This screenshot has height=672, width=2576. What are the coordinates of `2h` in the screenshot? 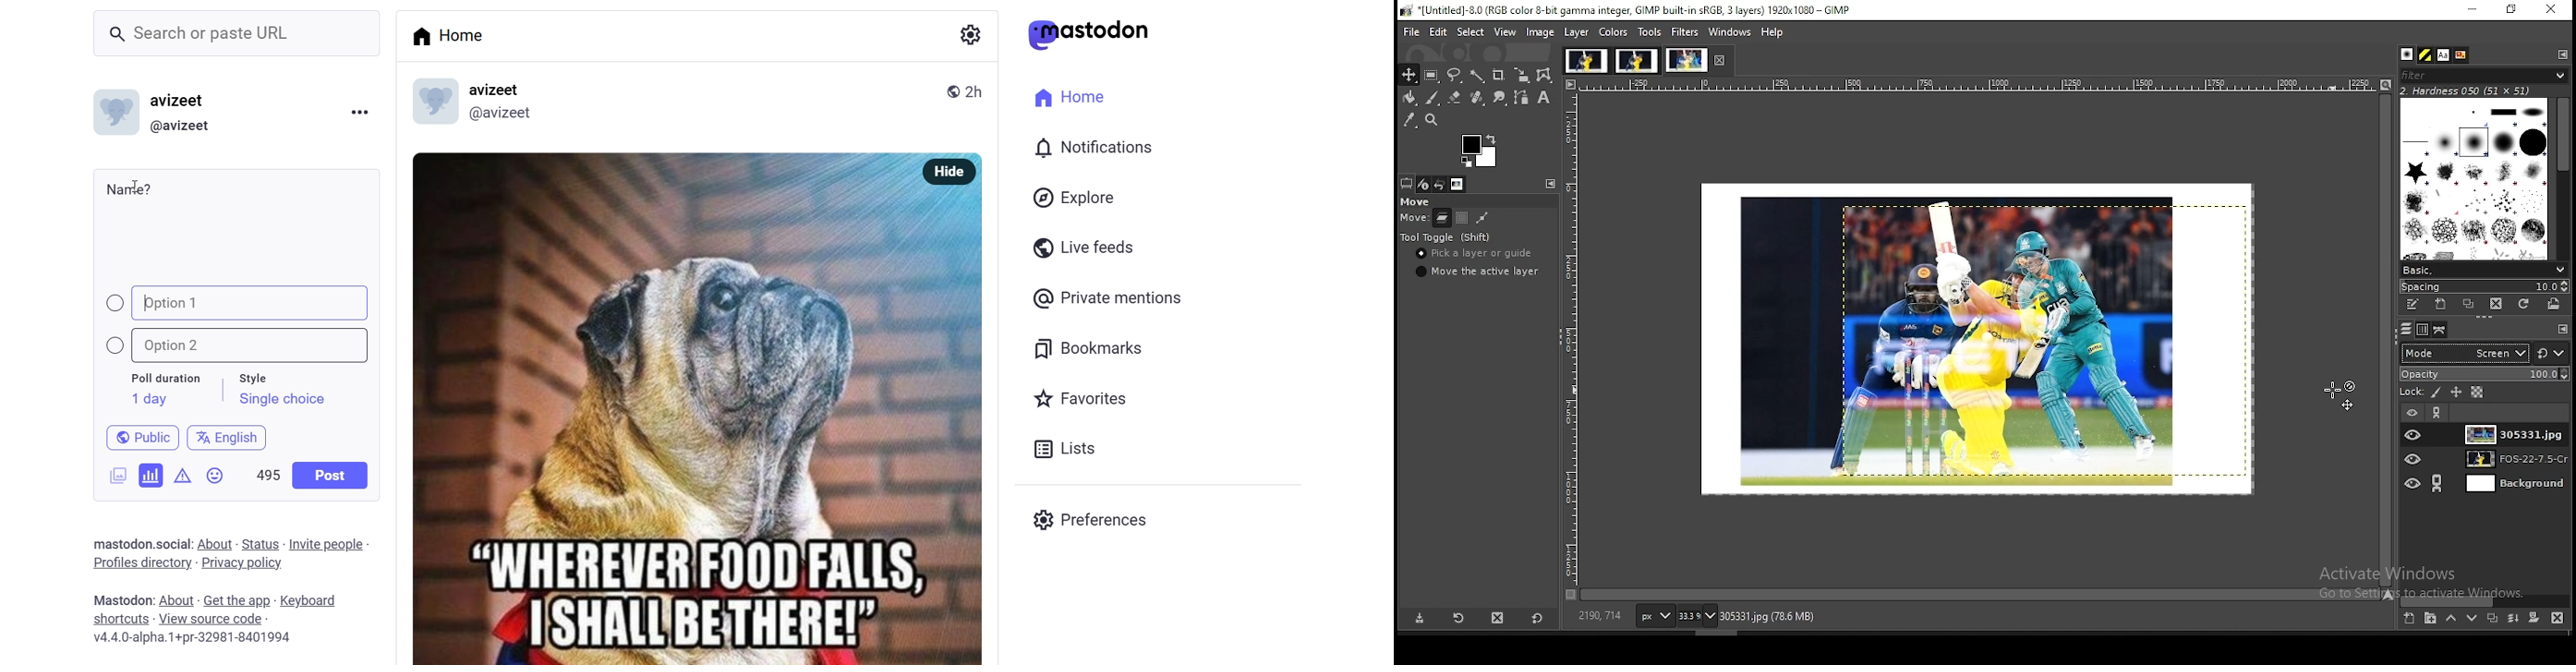 It's located at (980, 85).